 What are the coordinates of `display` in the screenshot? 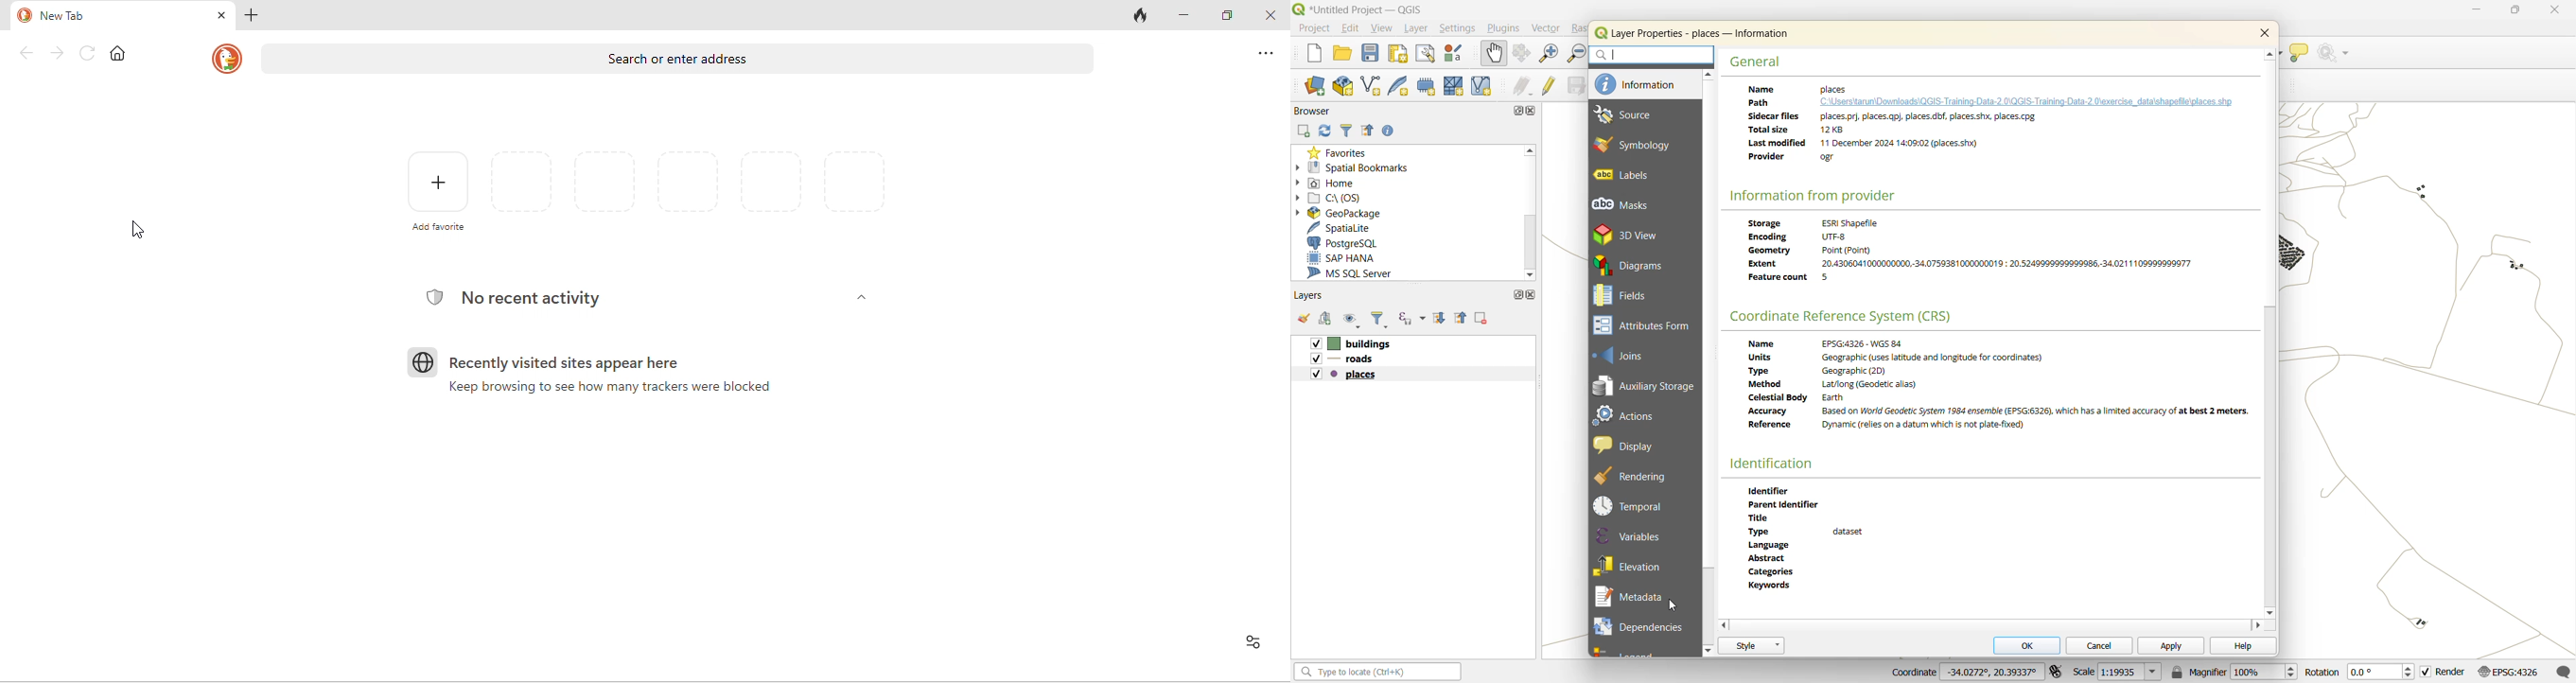 It's located at (1623, 445).